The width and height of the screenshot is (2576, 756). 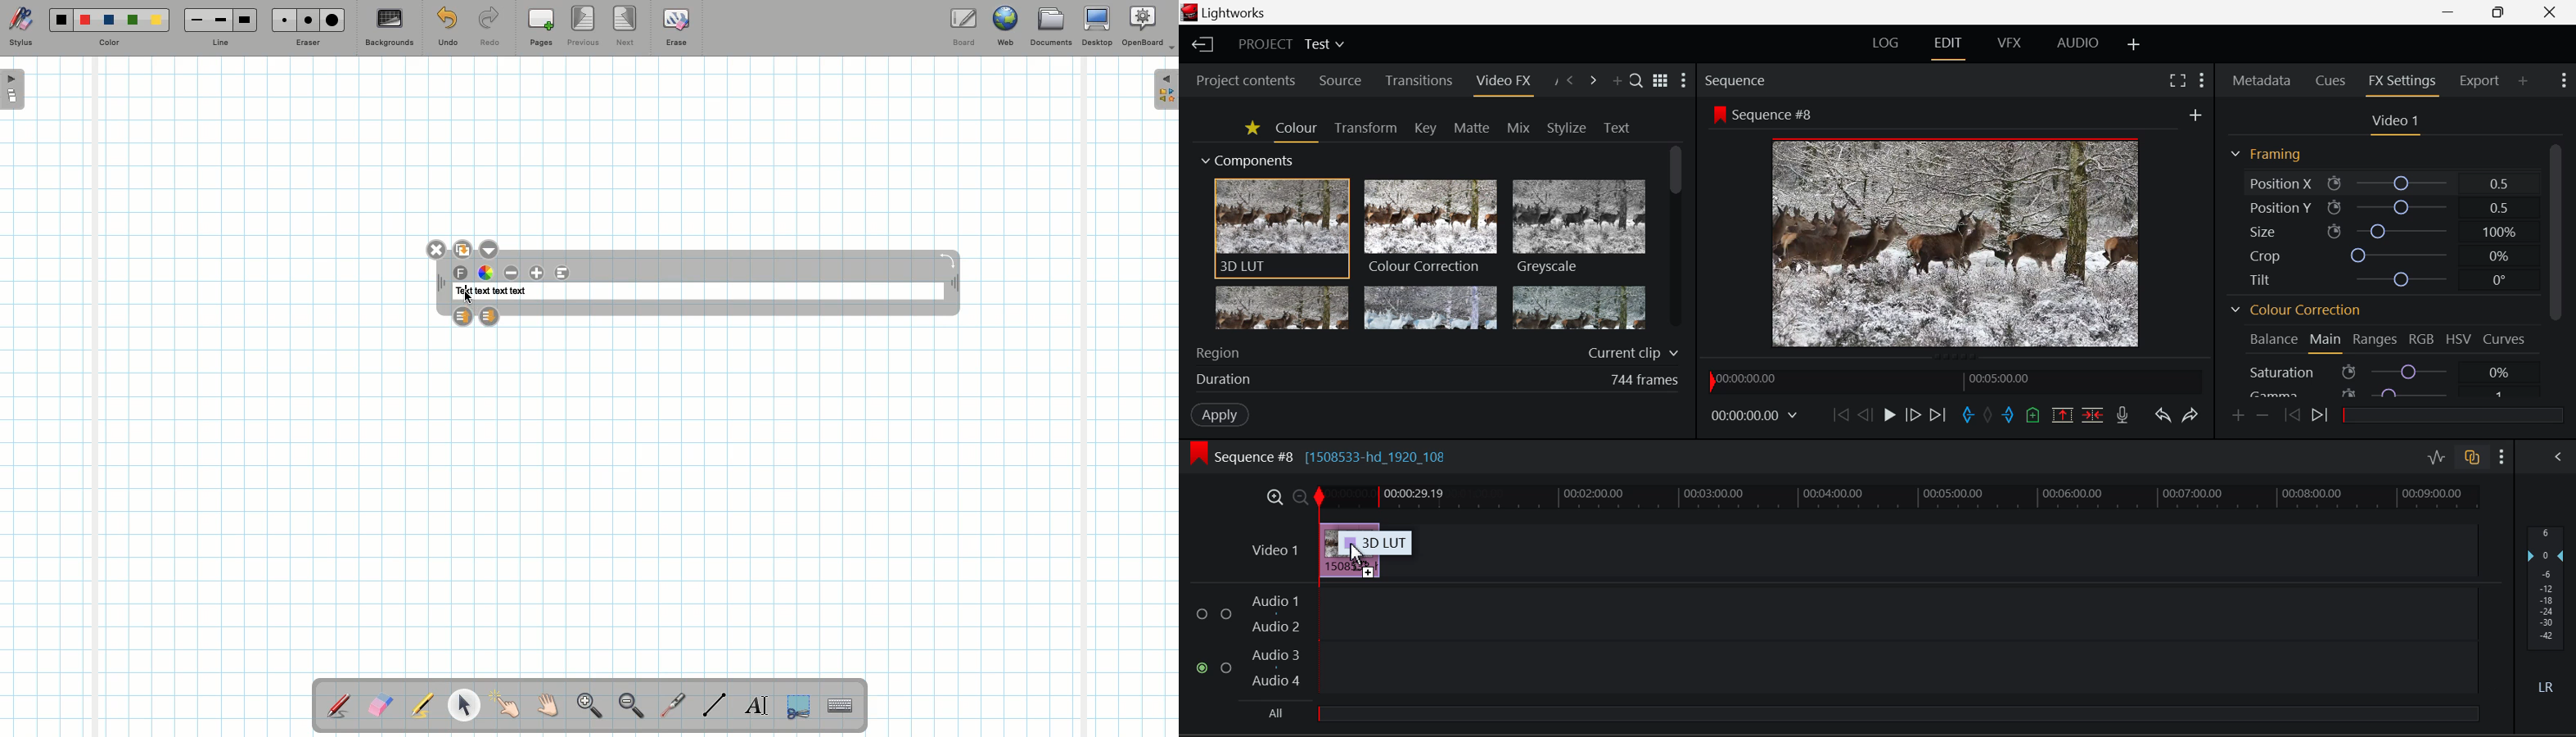 I want to click on Mosaic, so click(x=1431, y=309).